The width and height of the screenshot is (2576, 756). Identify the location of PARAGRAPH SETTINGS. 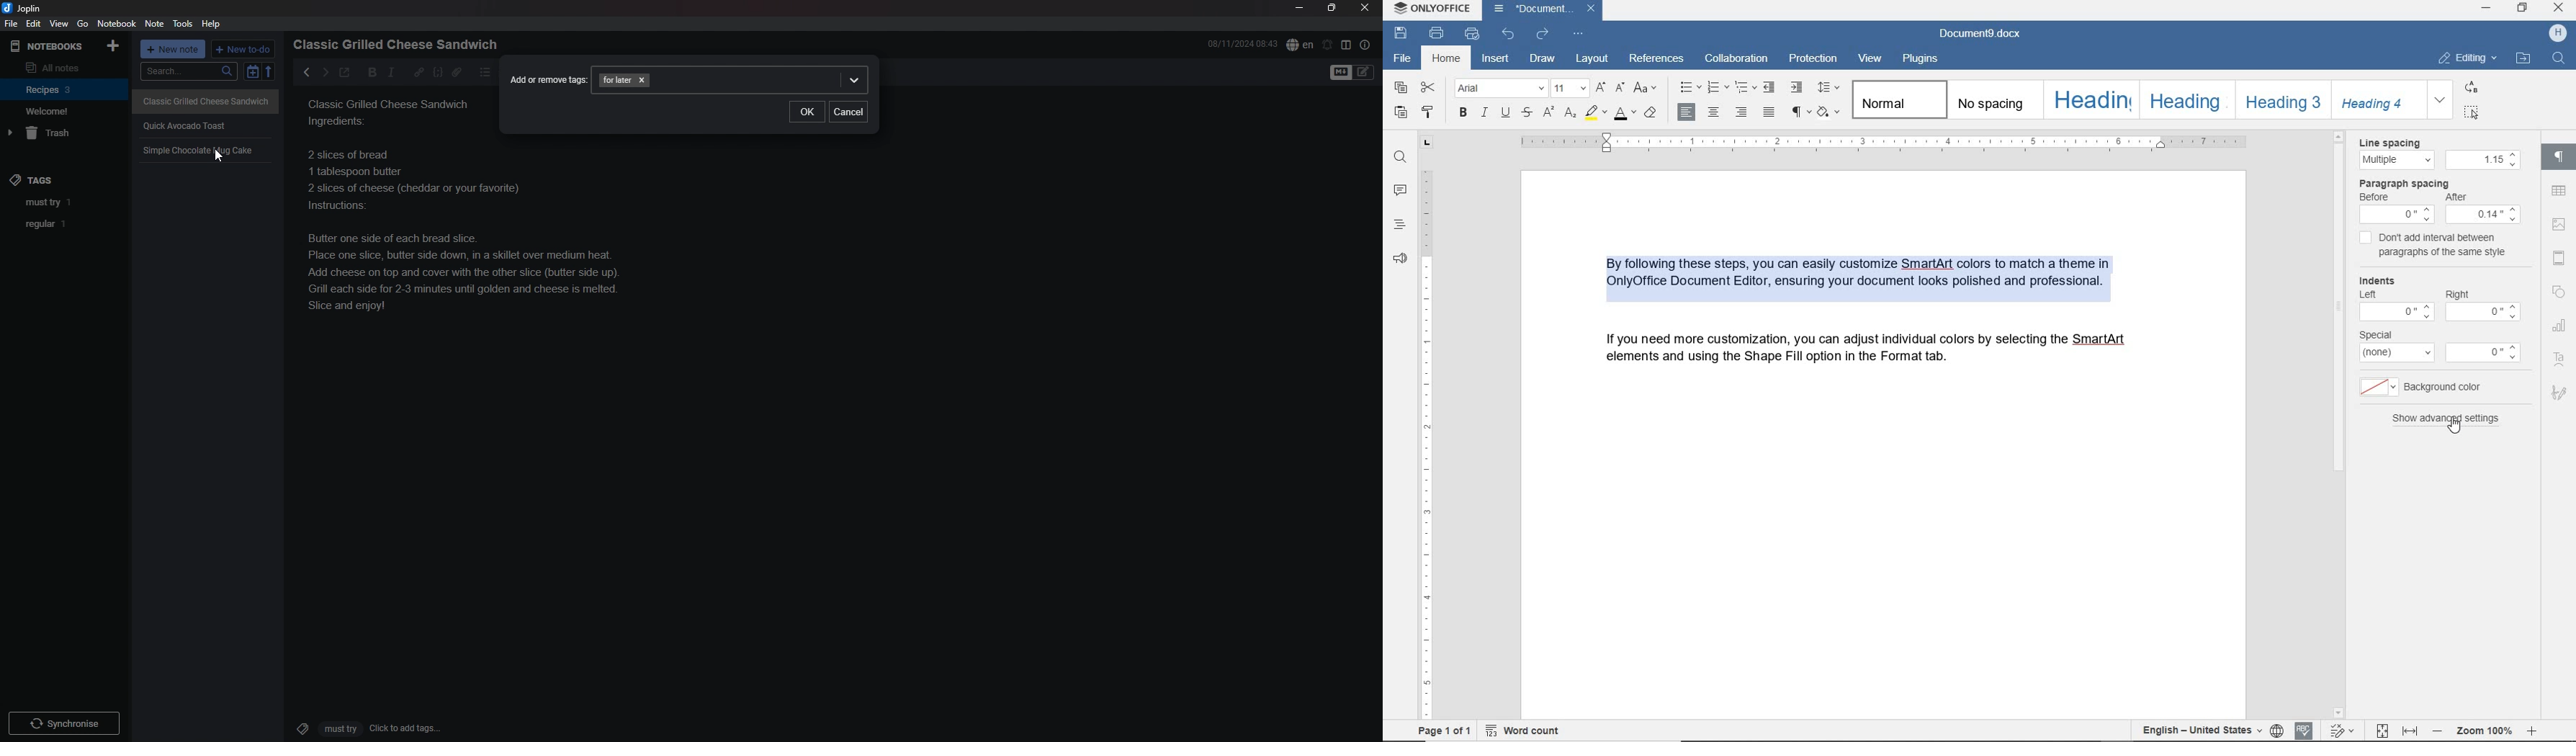
(2557, 158).